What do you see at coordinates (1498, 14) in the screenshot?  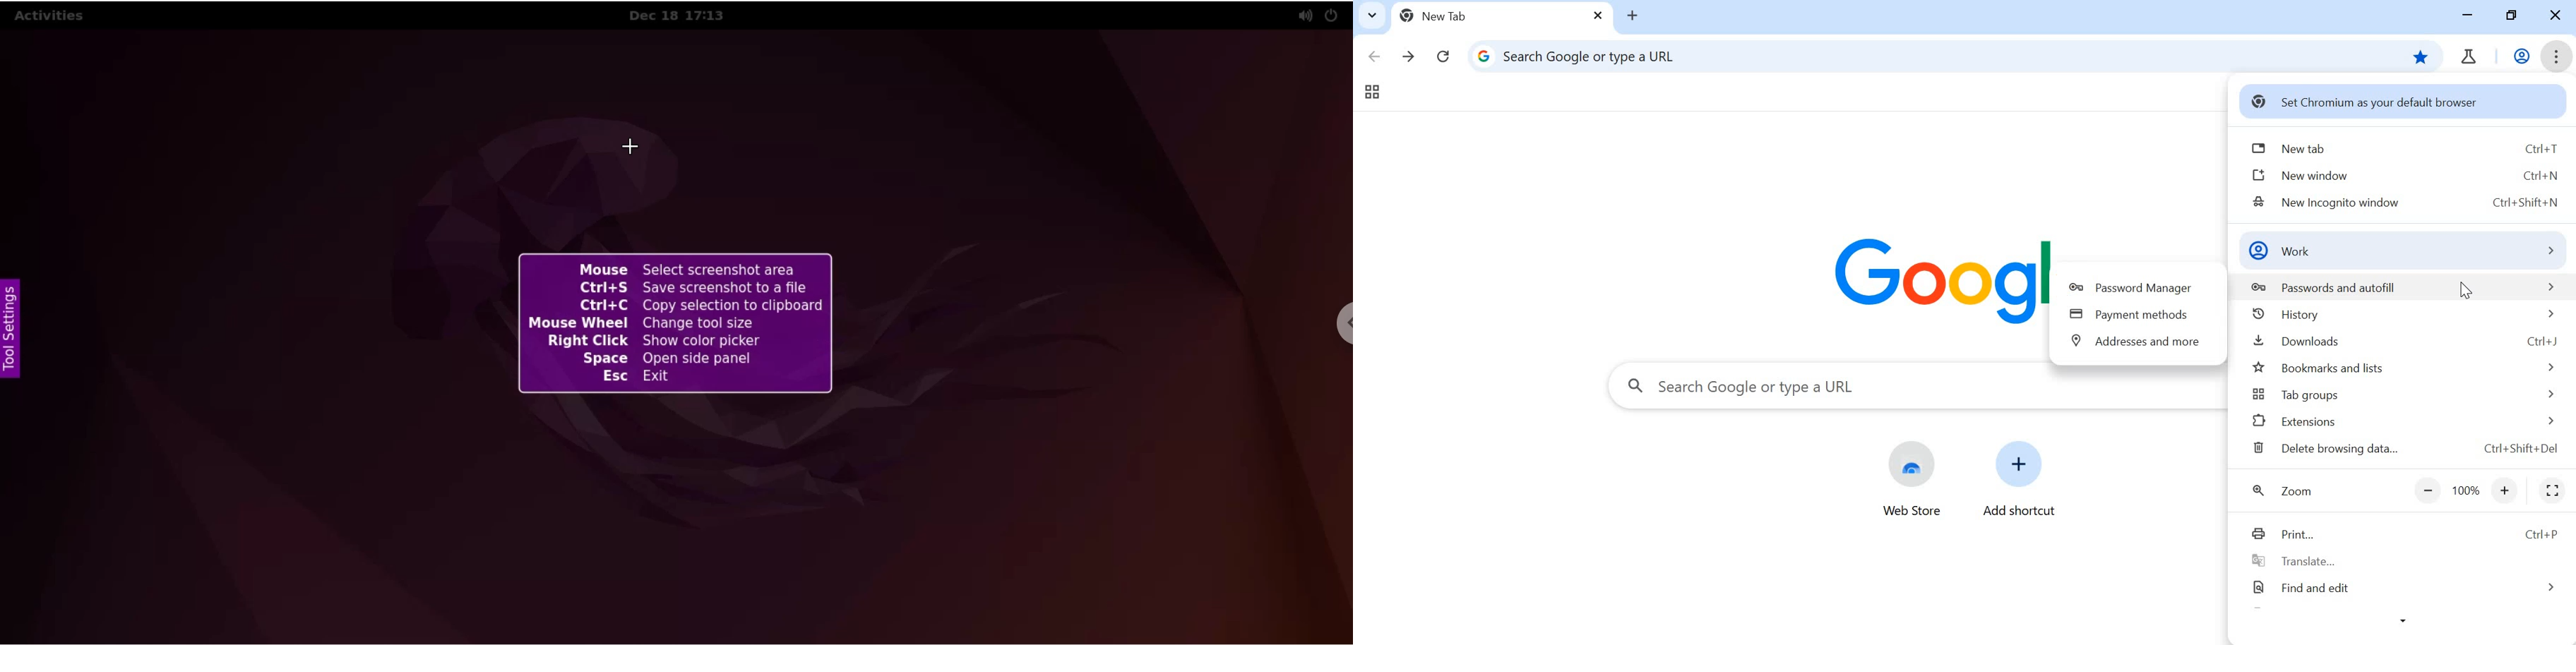 I see `new tab` at bounding box center [1498, 14].